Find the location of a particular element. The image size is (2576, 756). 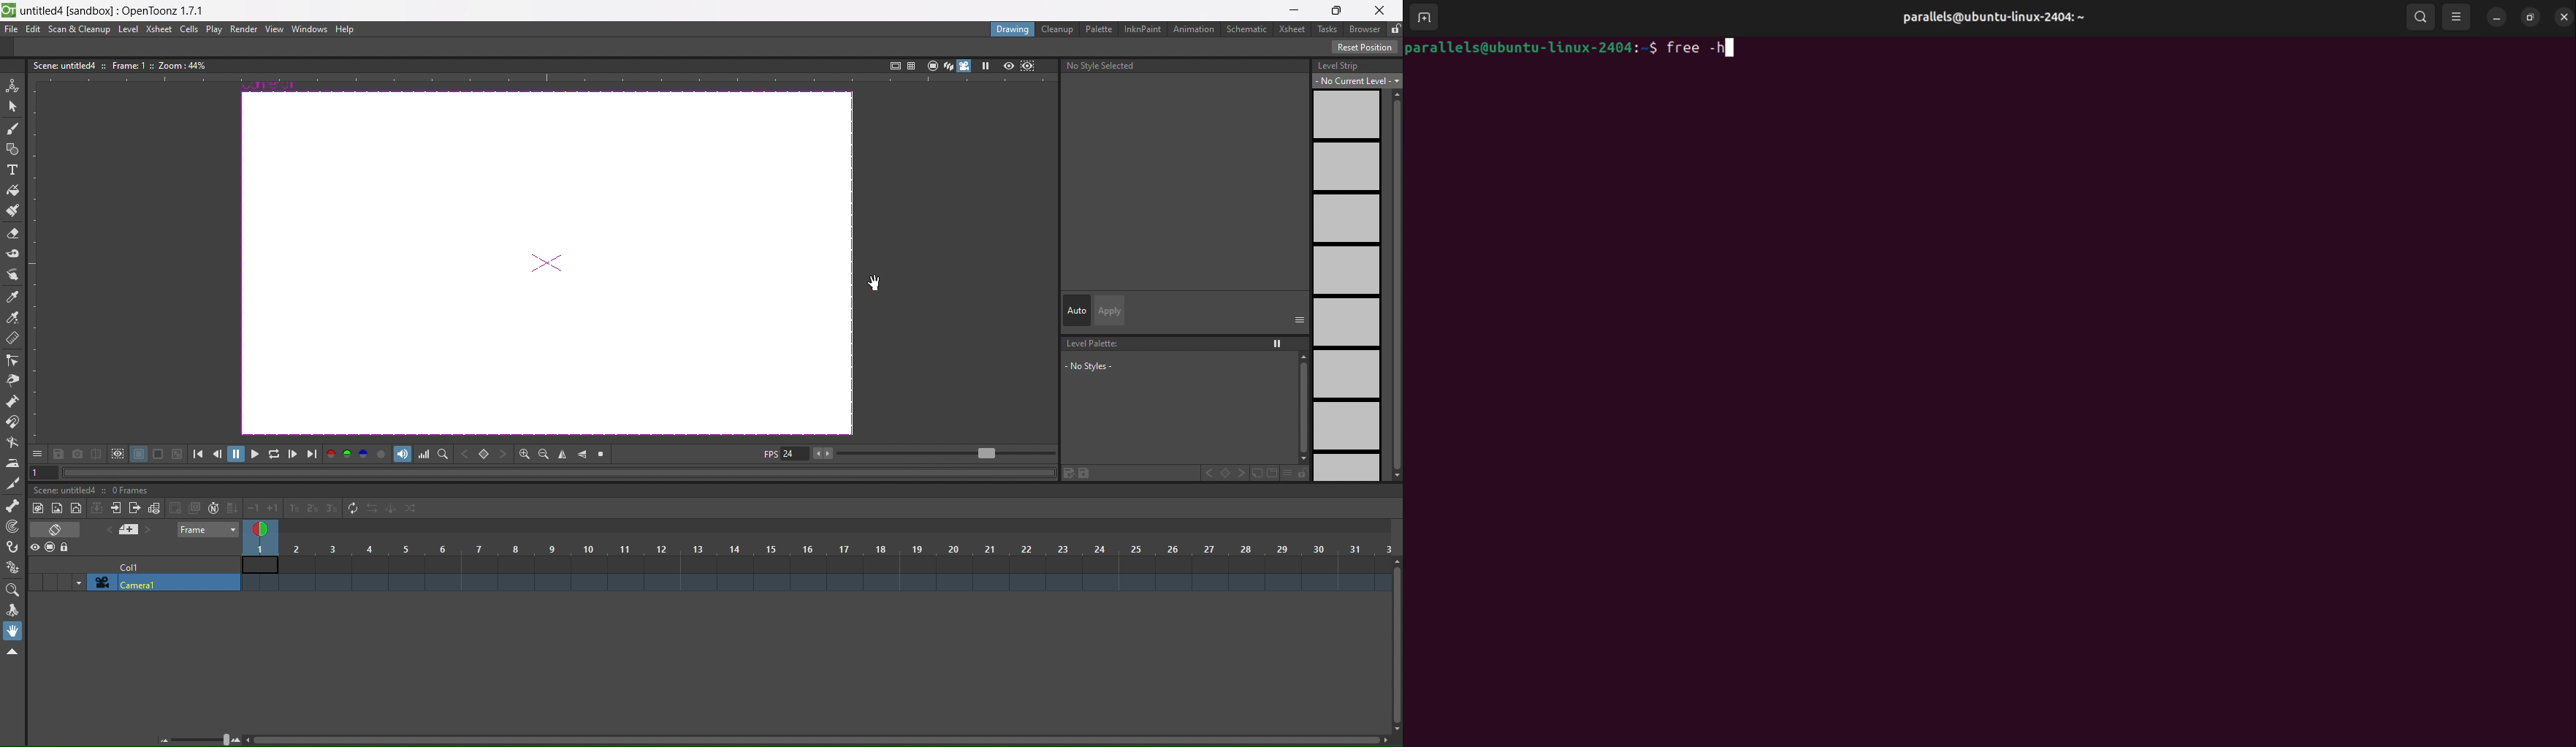

increasestep is located at coordinates (291, 507).